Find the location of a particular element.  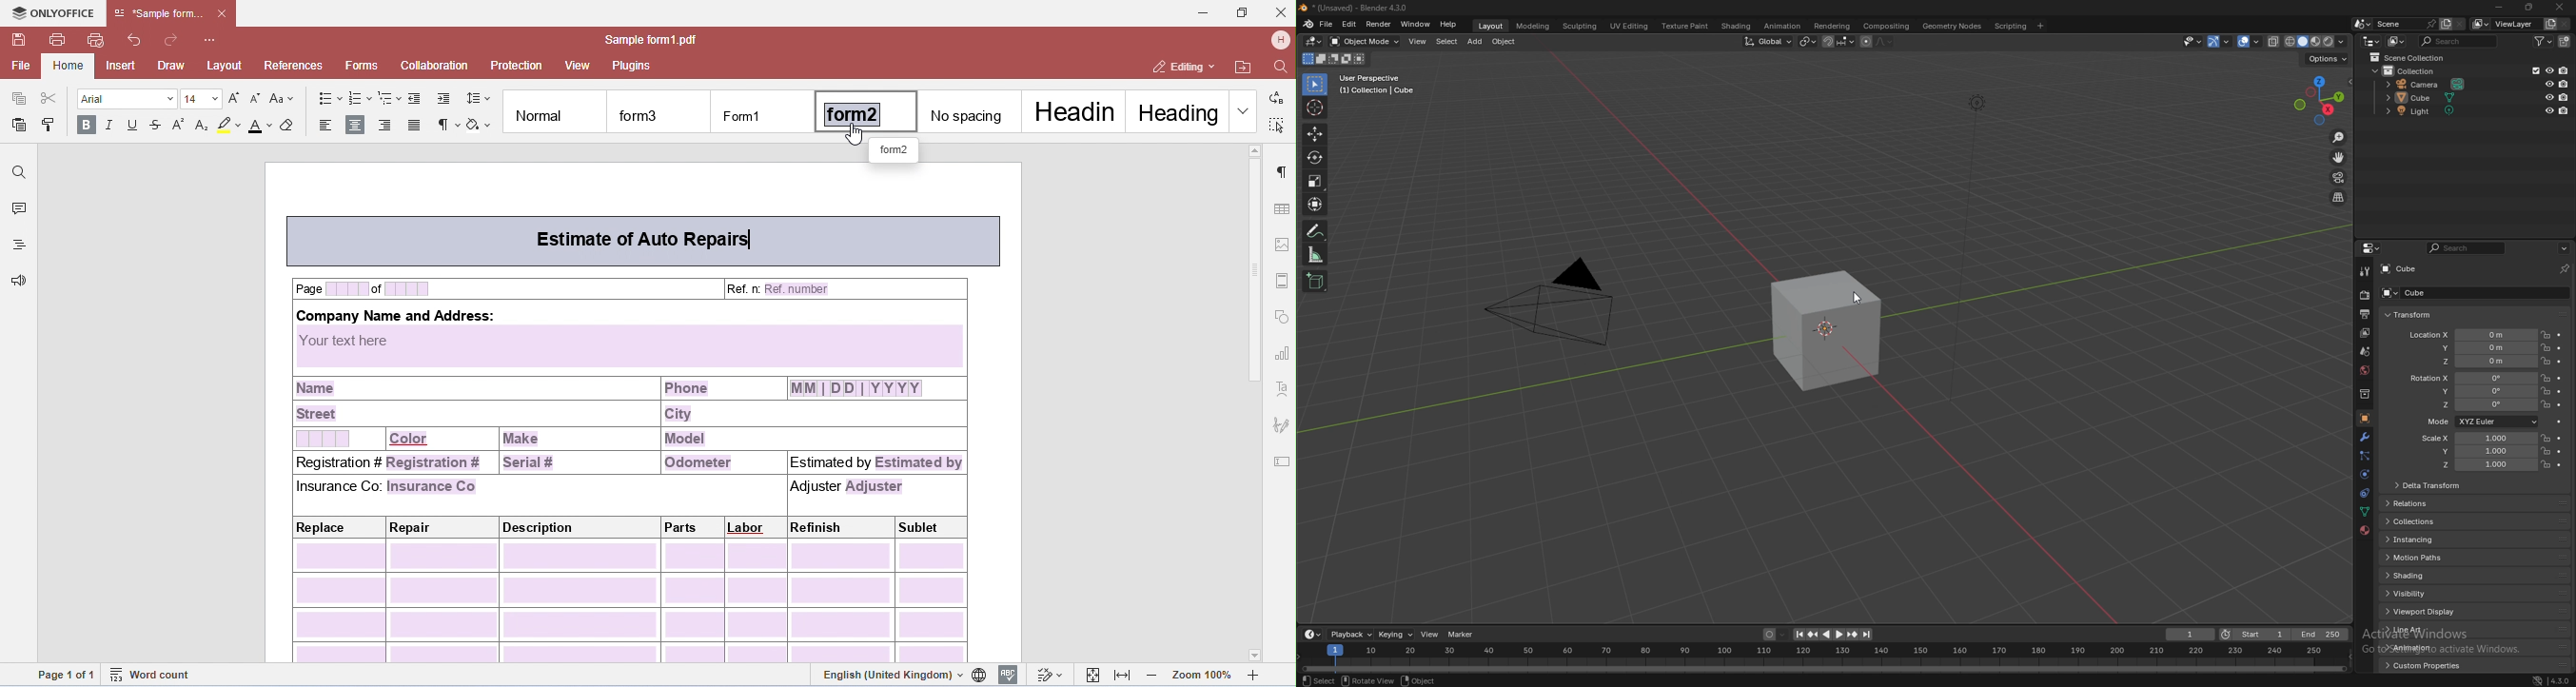

zoom is located at coordinates (2339, 138).